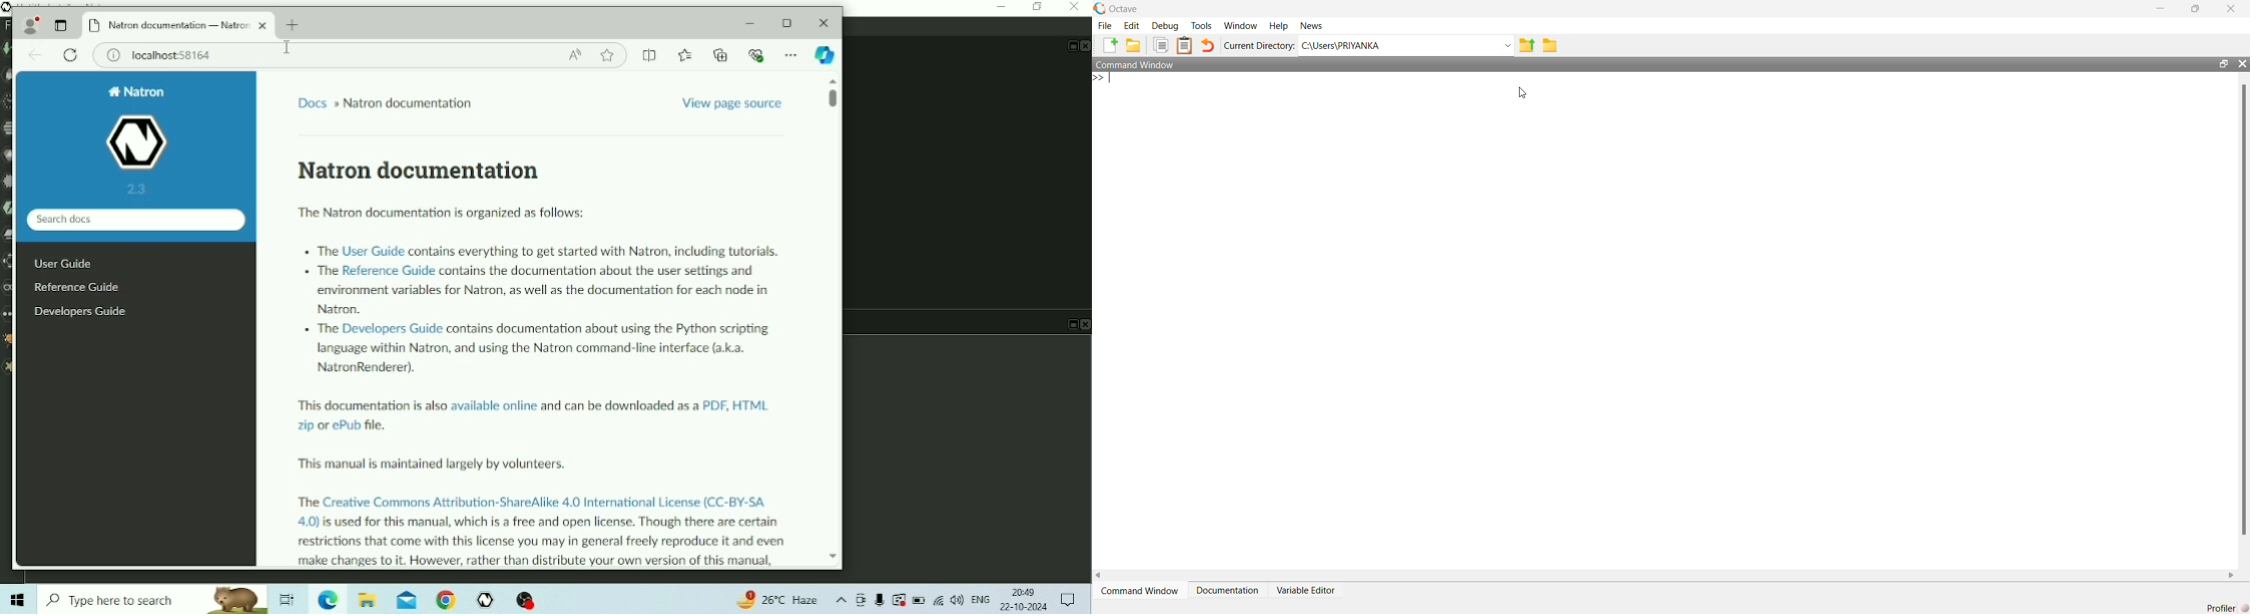  Describe the element at coordinates (2233, 575) in the screenshot. I see `move right` at that location.